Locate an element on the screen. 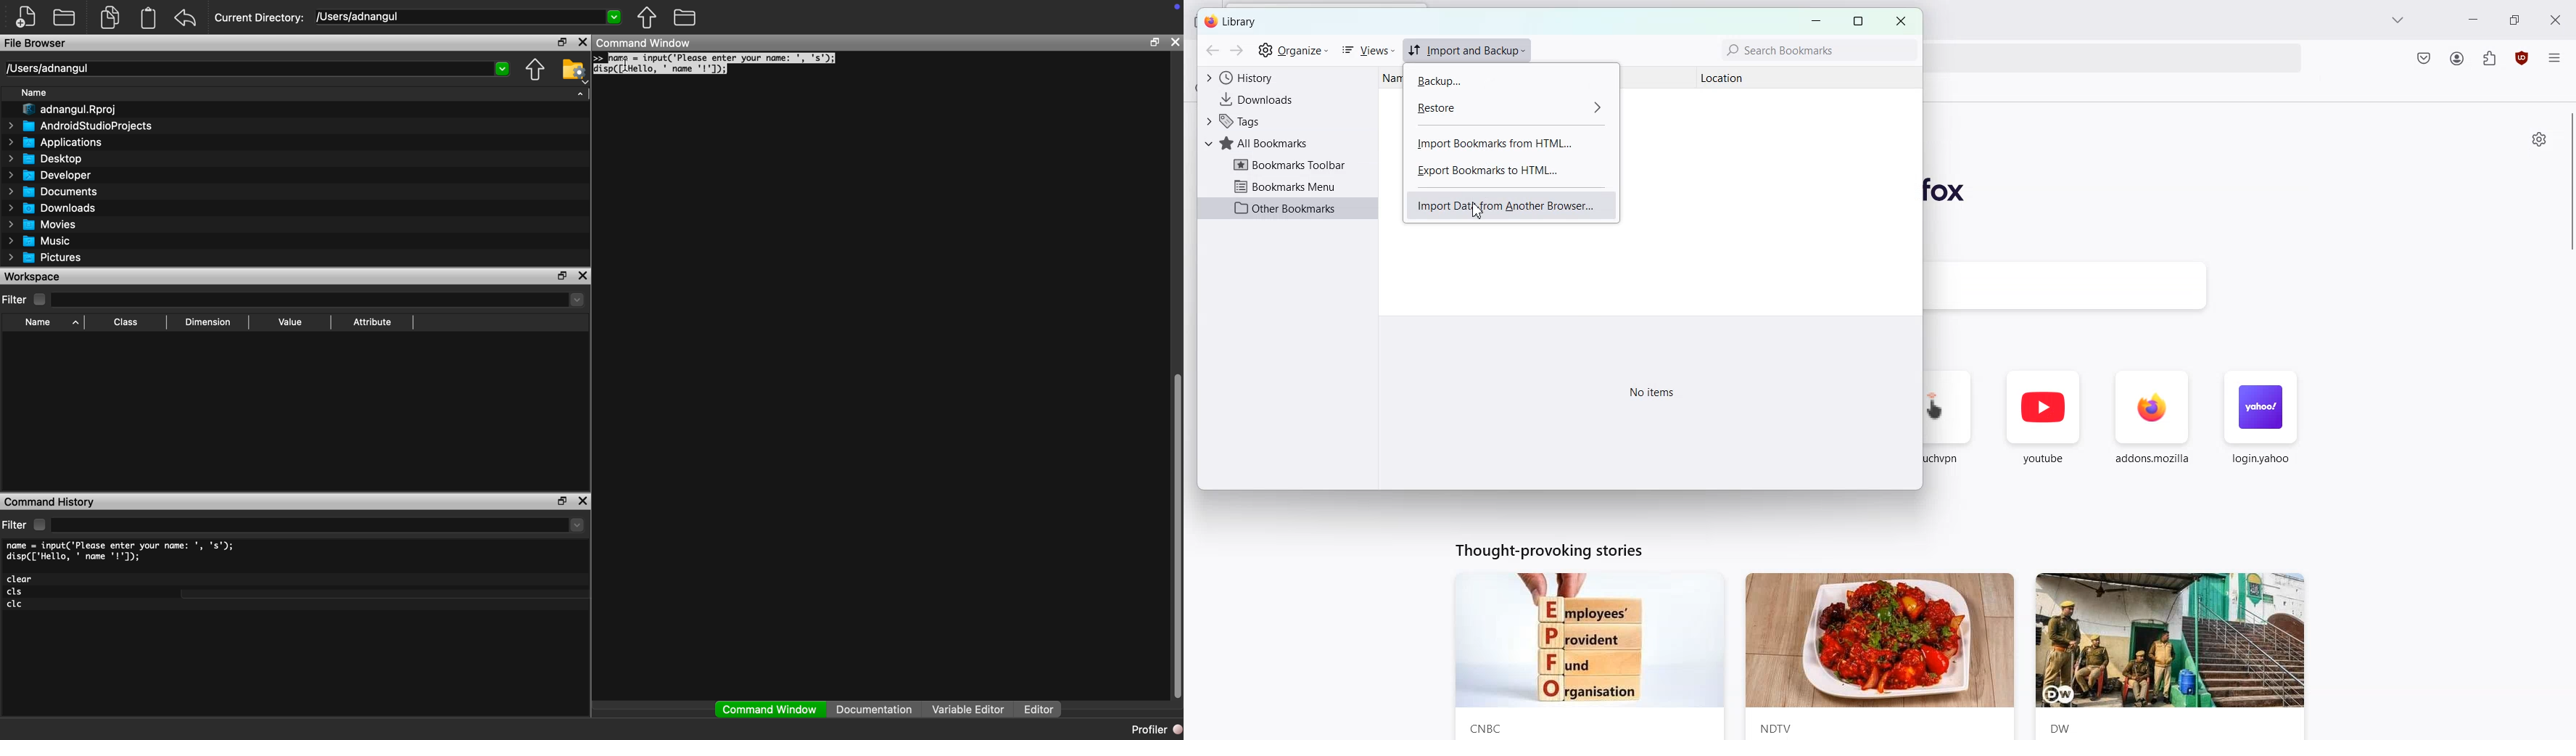 The height and width of the screenshot is (756, 2576). Applications is located at coordinates (56, 143).